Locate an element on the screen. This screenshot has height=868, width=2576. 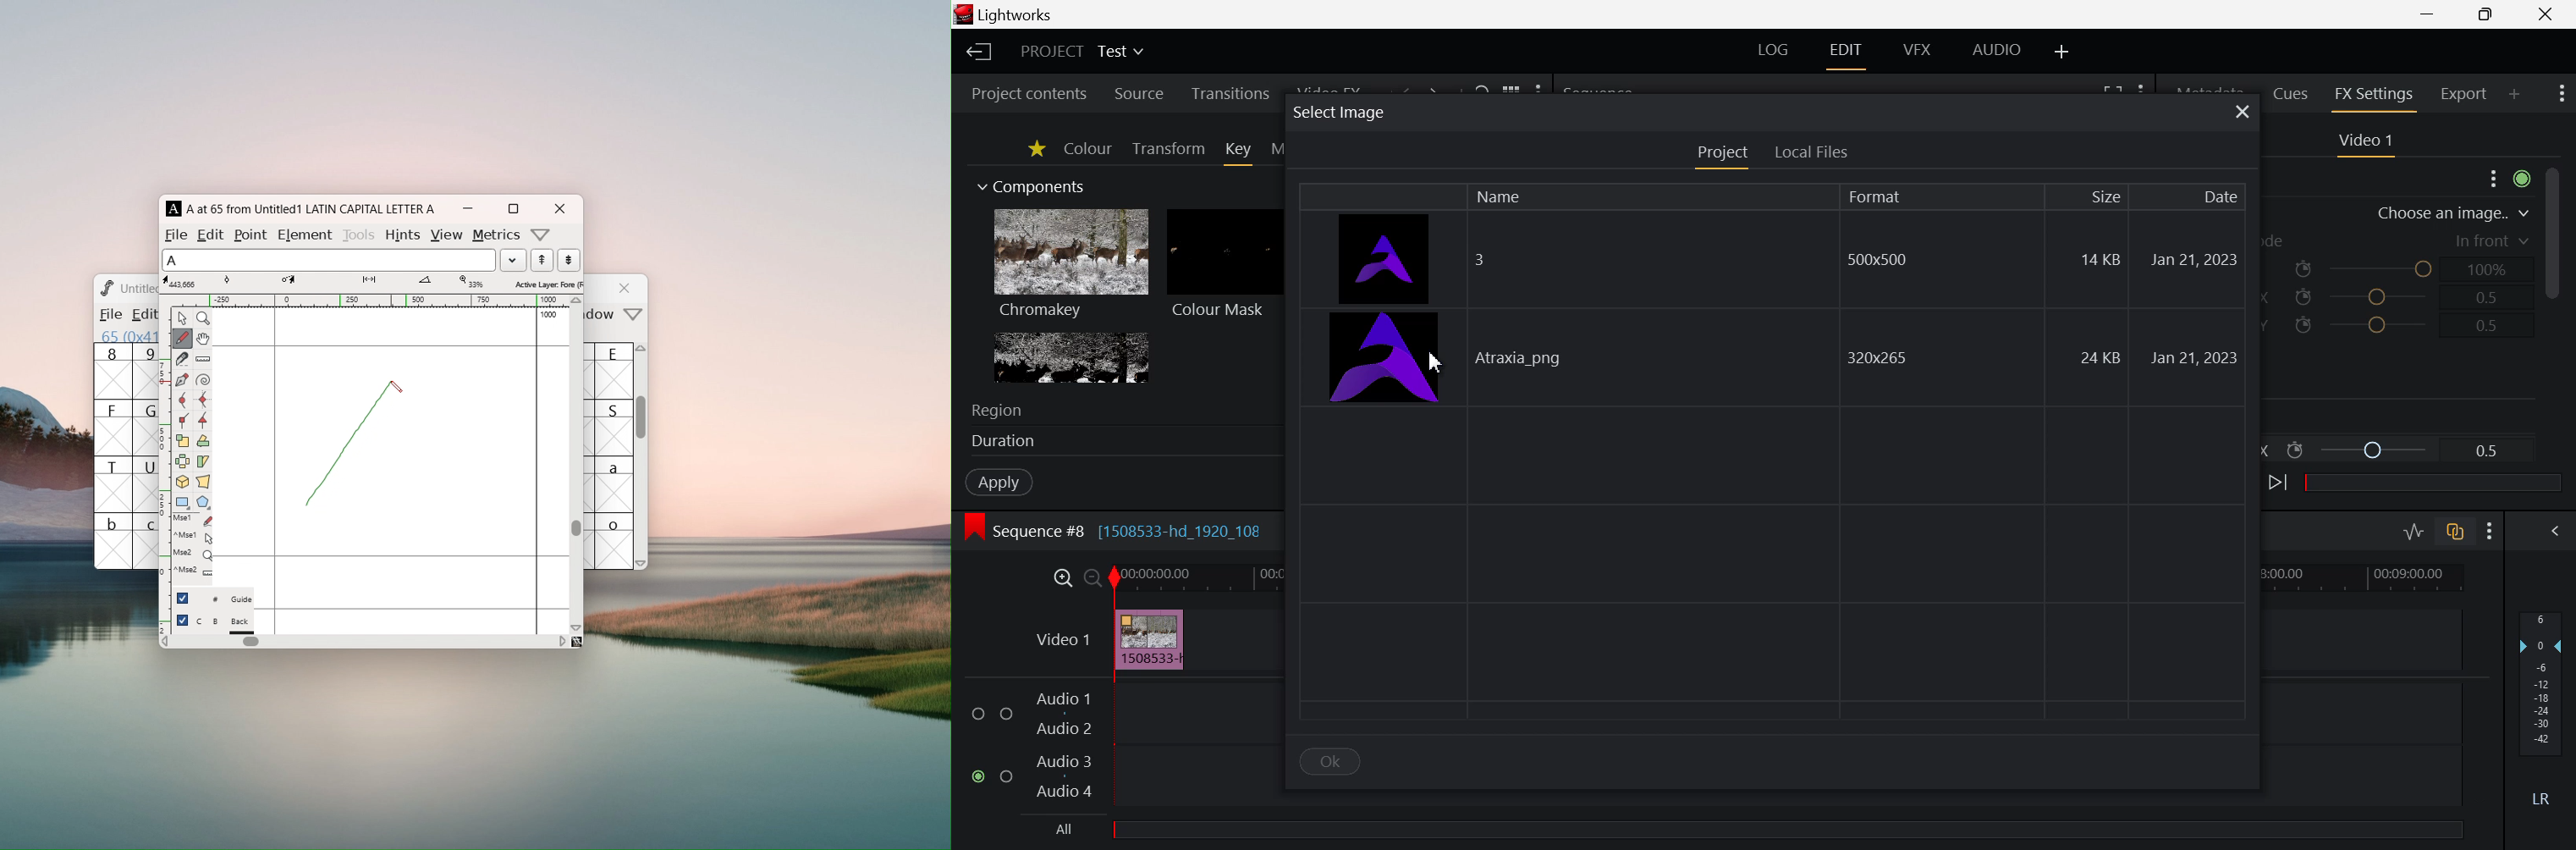
Key is located at coordinates (1239, 153).